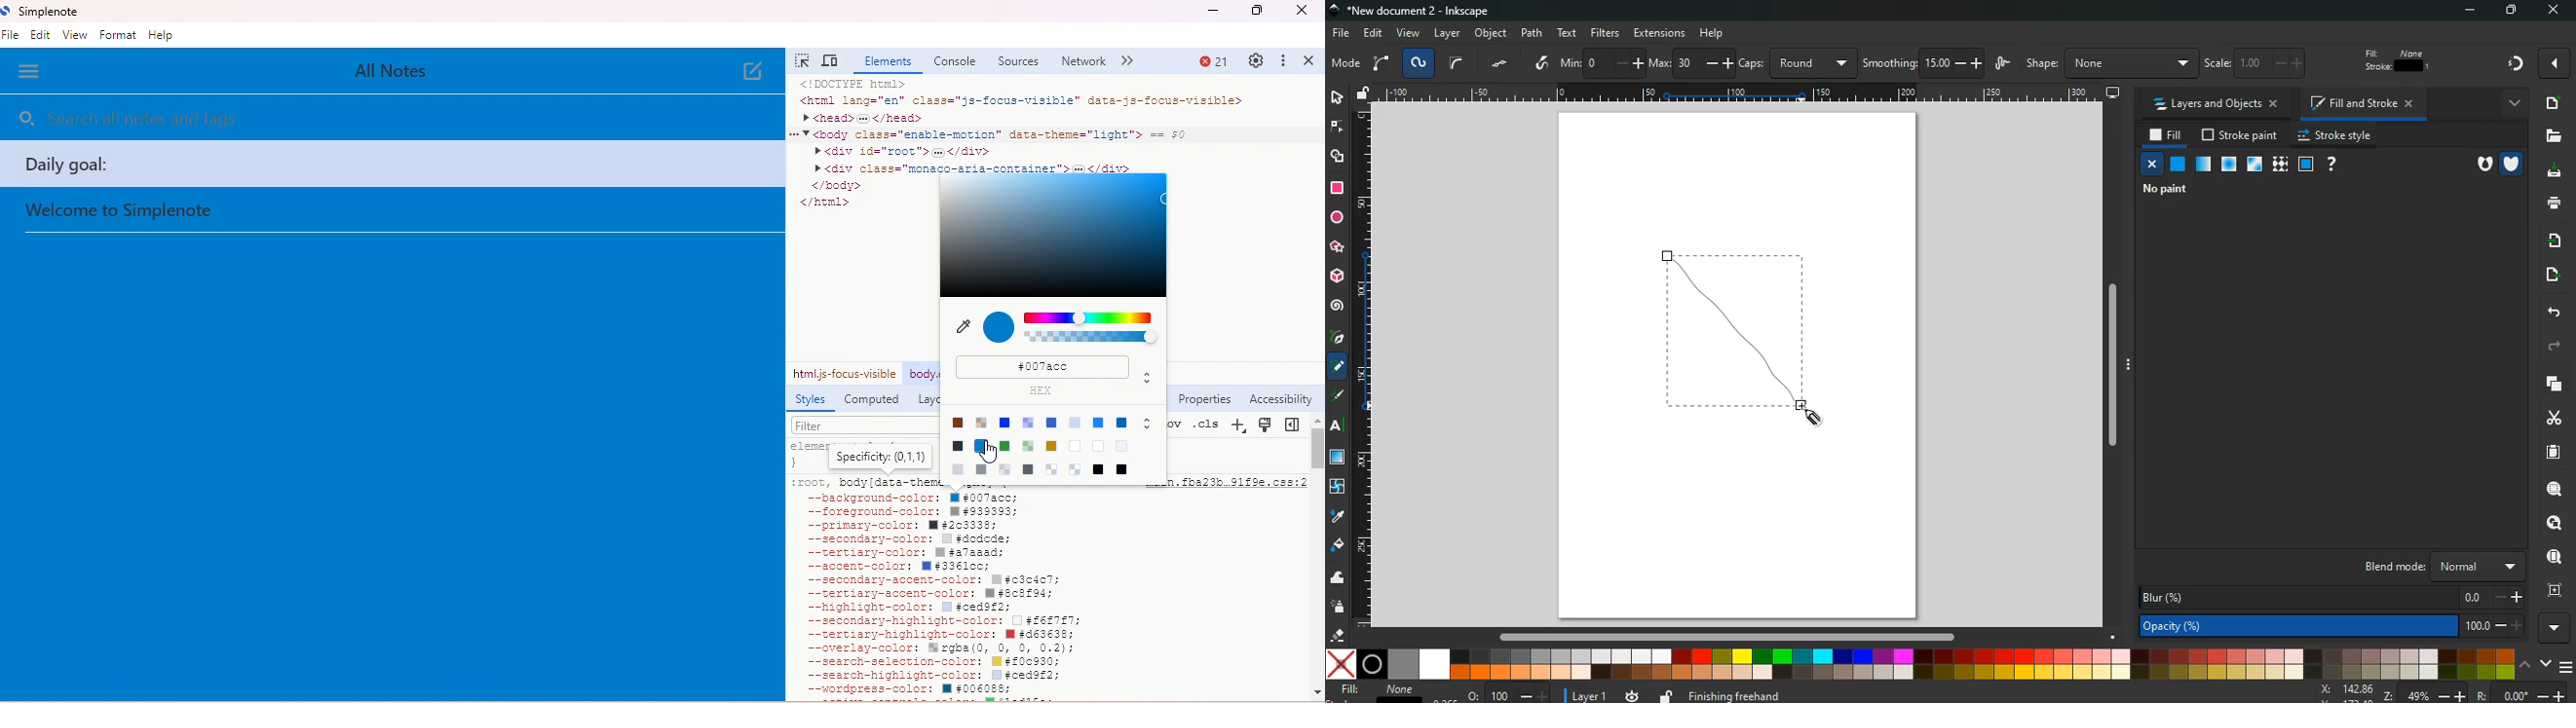 The width and height of the screenshot is (2576, 728). I want to click on color code, so click(1045, 366).